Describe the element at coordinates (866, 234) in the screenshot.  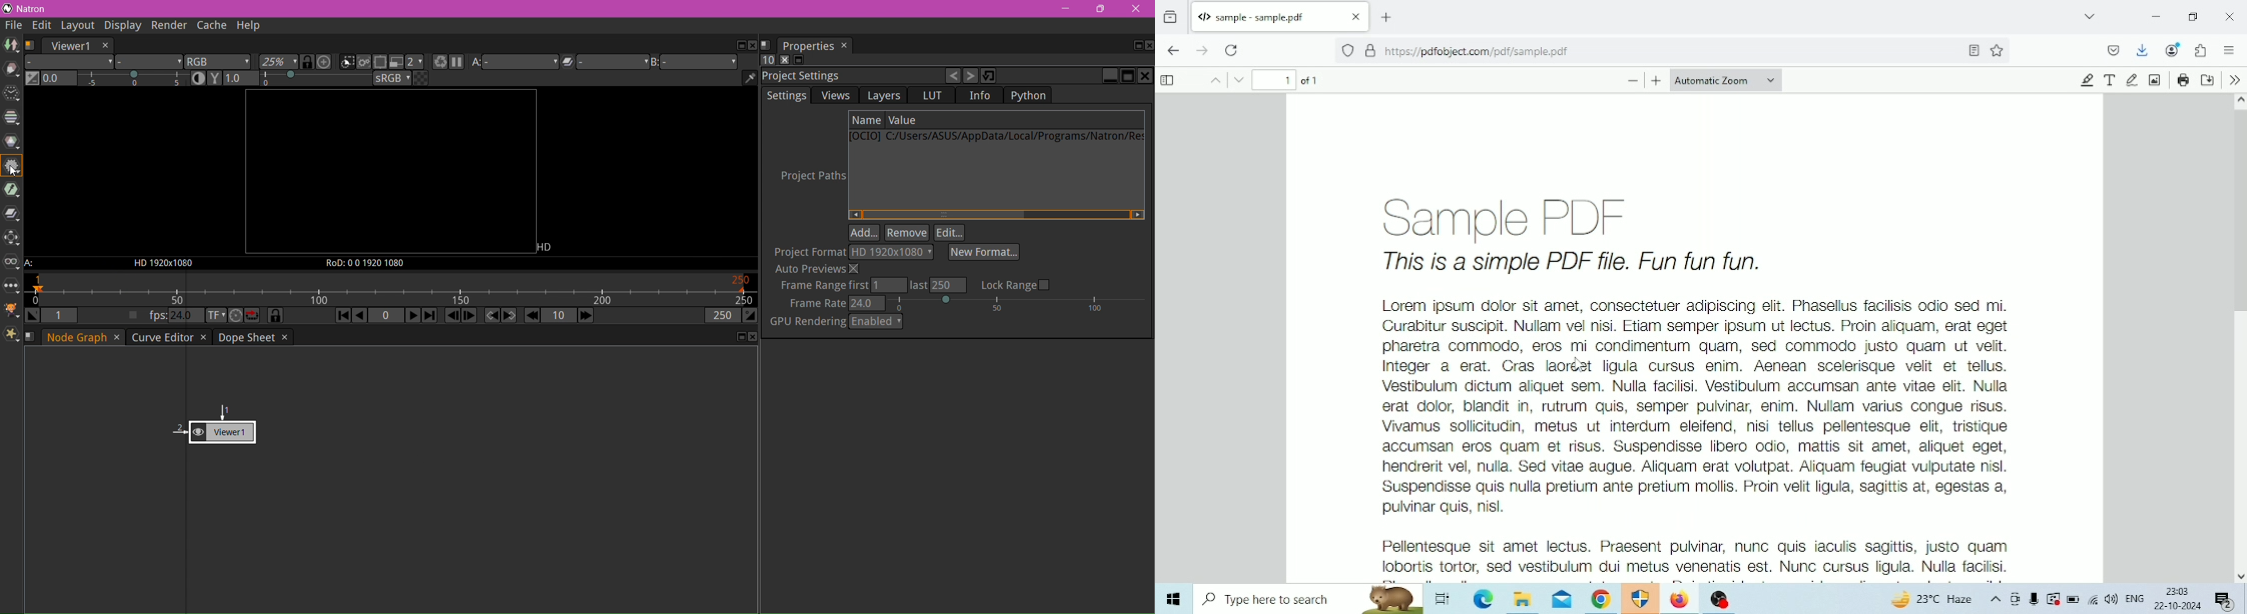
I see `Add` at that location.